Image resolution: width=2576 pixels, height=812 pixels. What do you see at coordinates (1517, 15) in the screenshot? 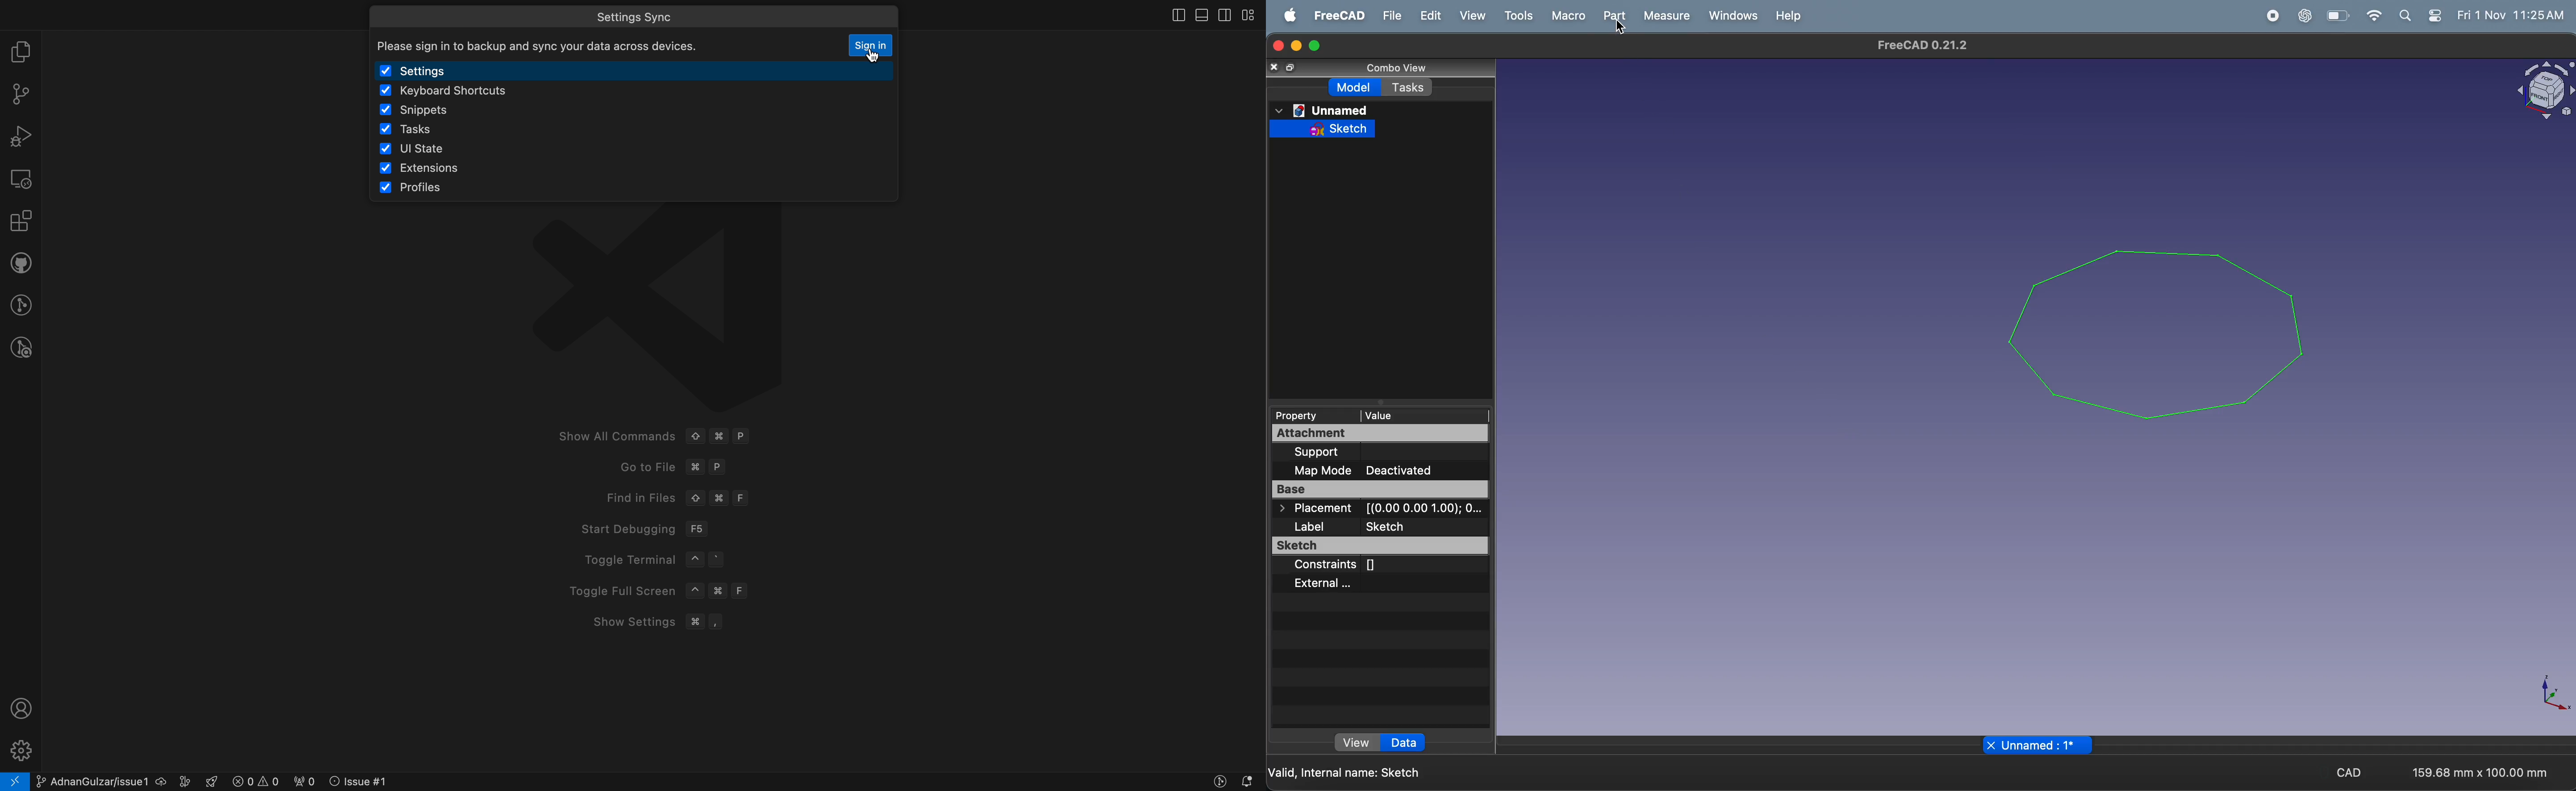
I see `tools` at bounding box center [1517, 15].